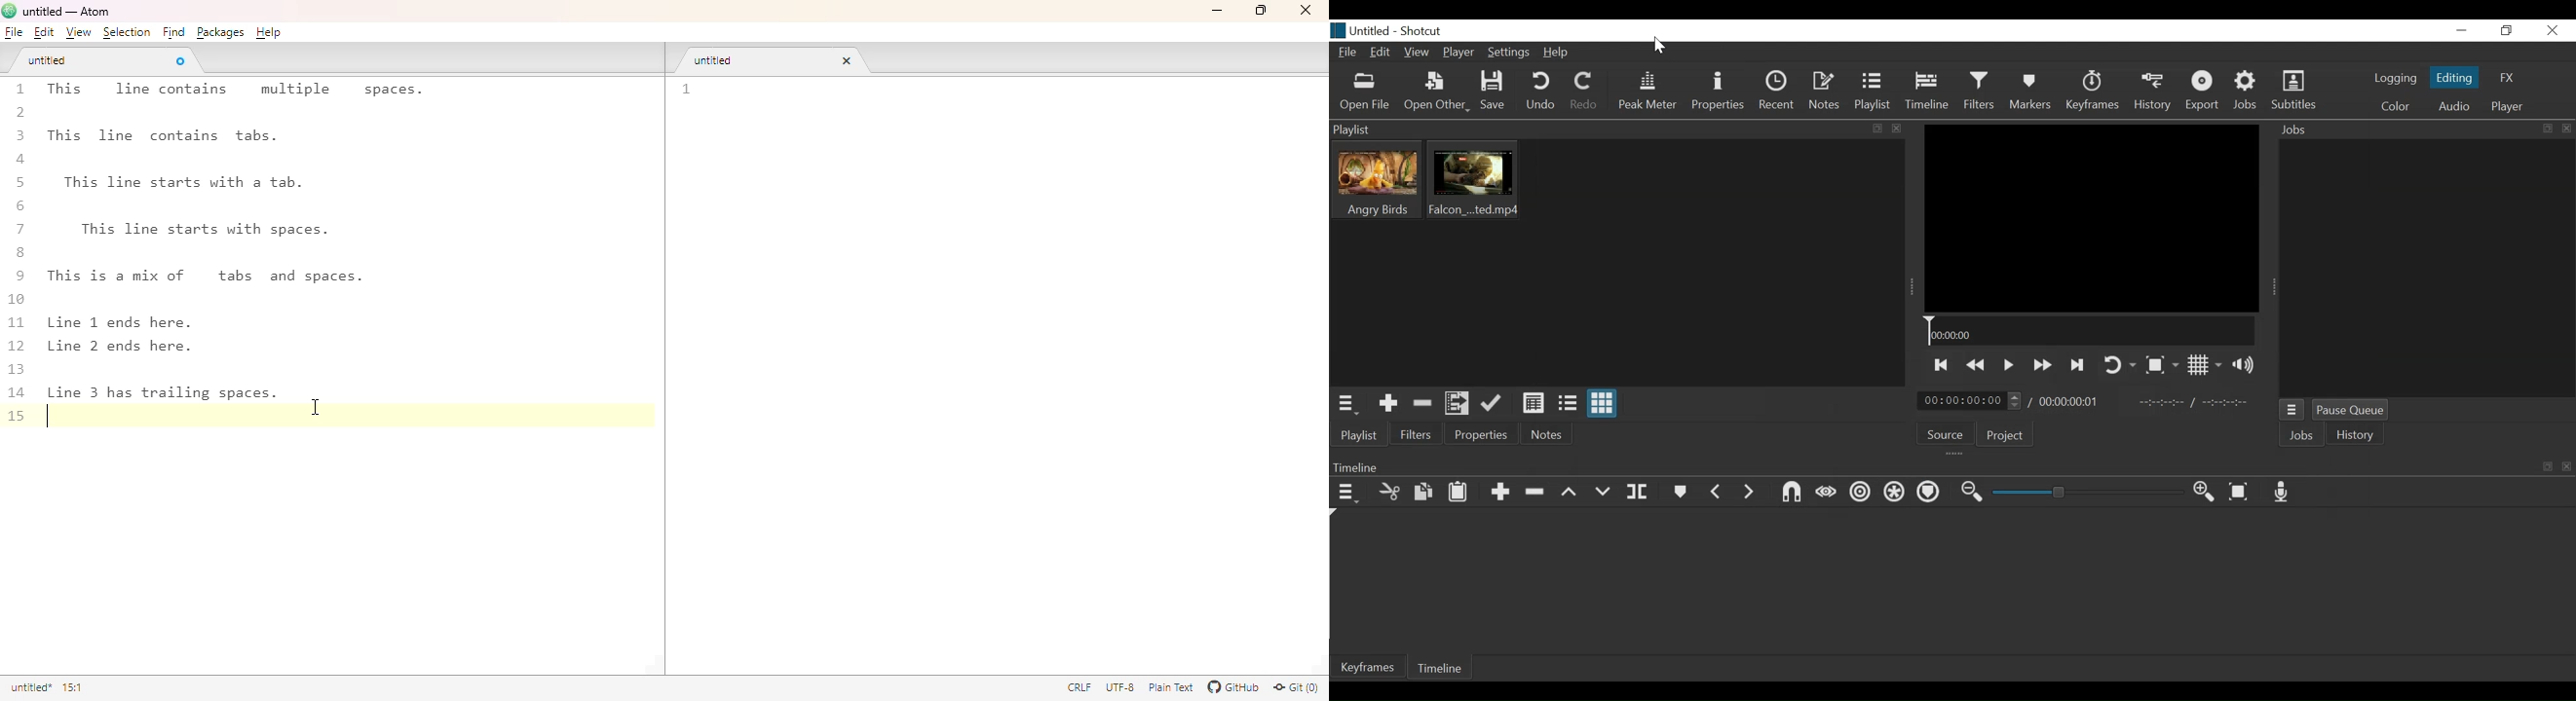 This screenshot has width=2576, height=728. Describe the element at coordinates (1716, 490) in the screenshot. I see `Previous marker` at that location.